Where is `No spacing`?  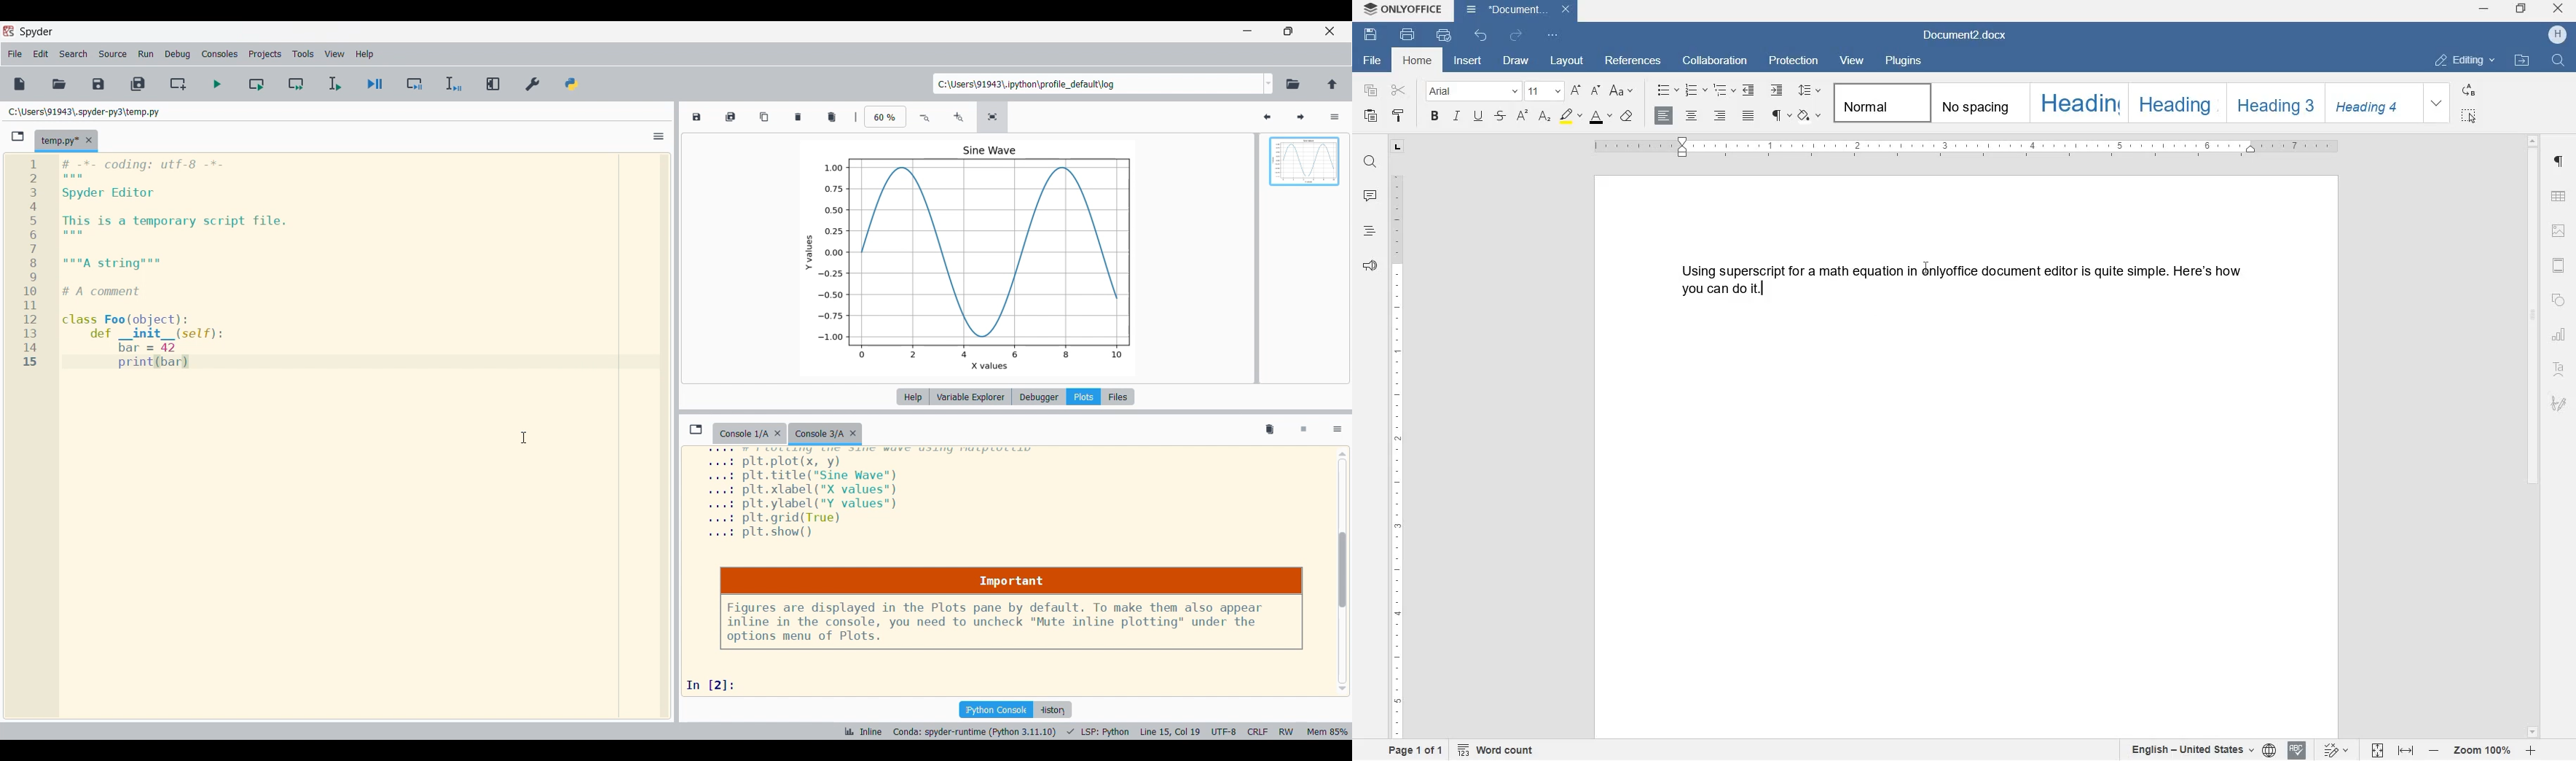 No spacing is located at coordinates (1975, 102).